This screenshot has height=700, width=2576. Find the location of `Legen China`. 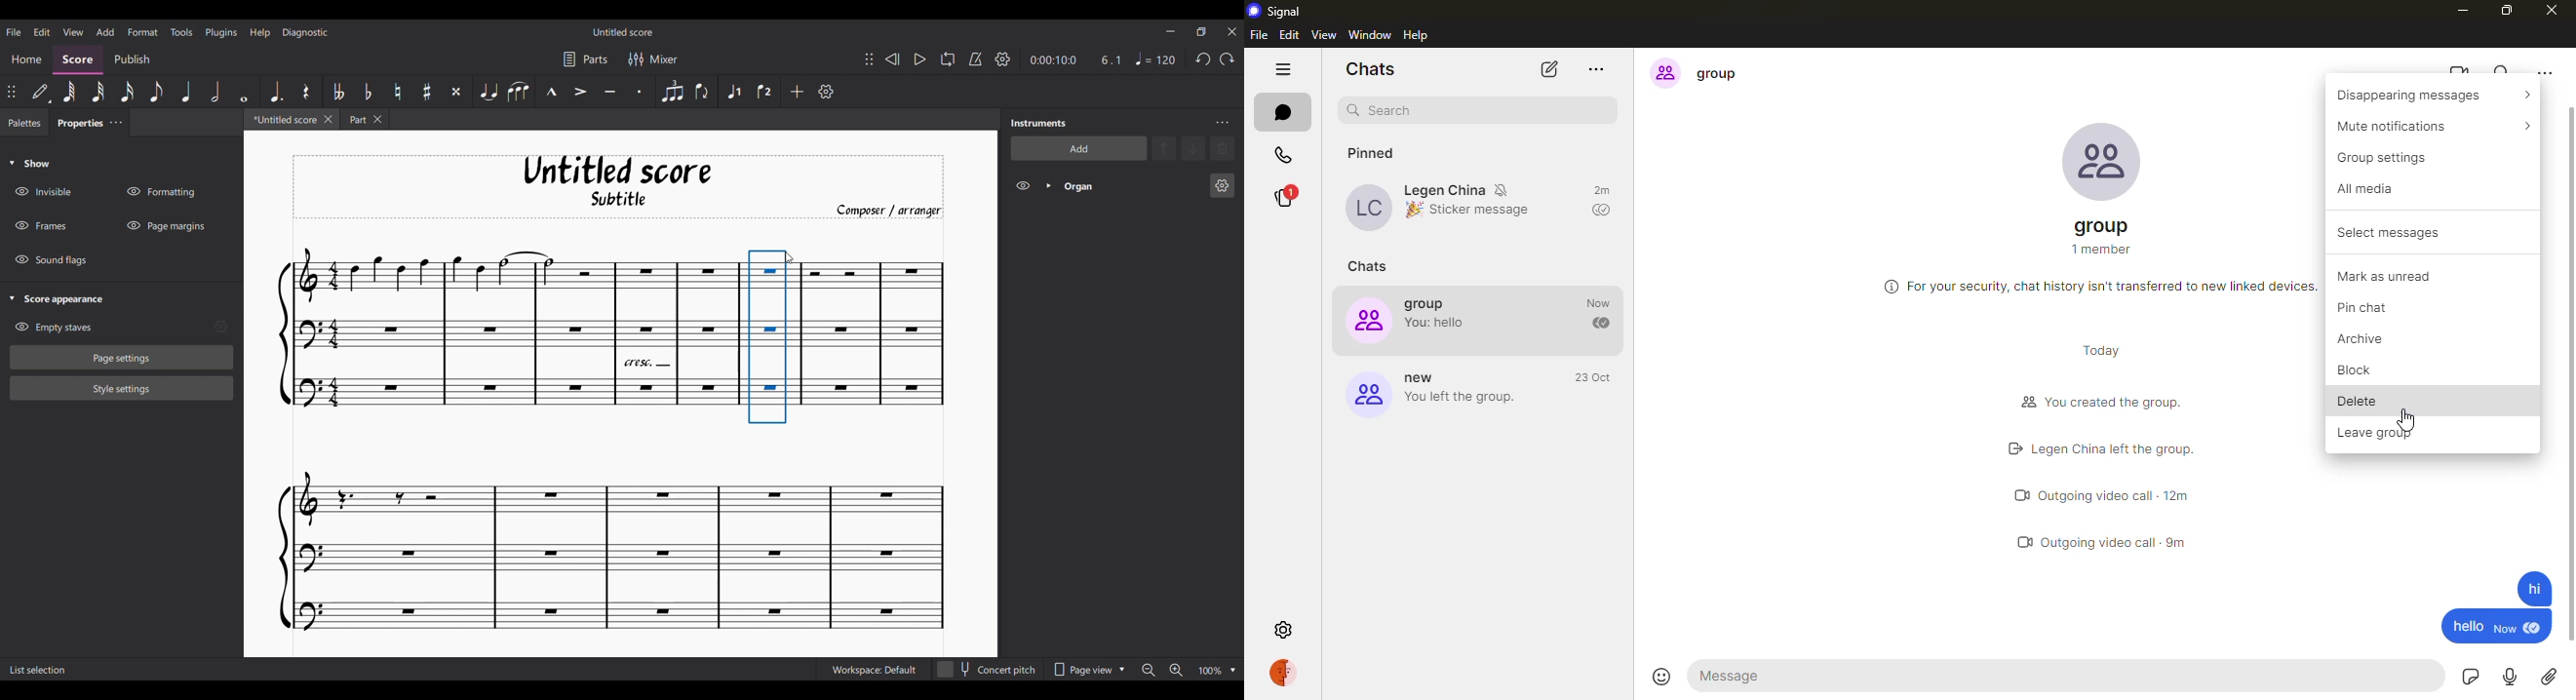

Legen China is located at coordinates (1444, 189).